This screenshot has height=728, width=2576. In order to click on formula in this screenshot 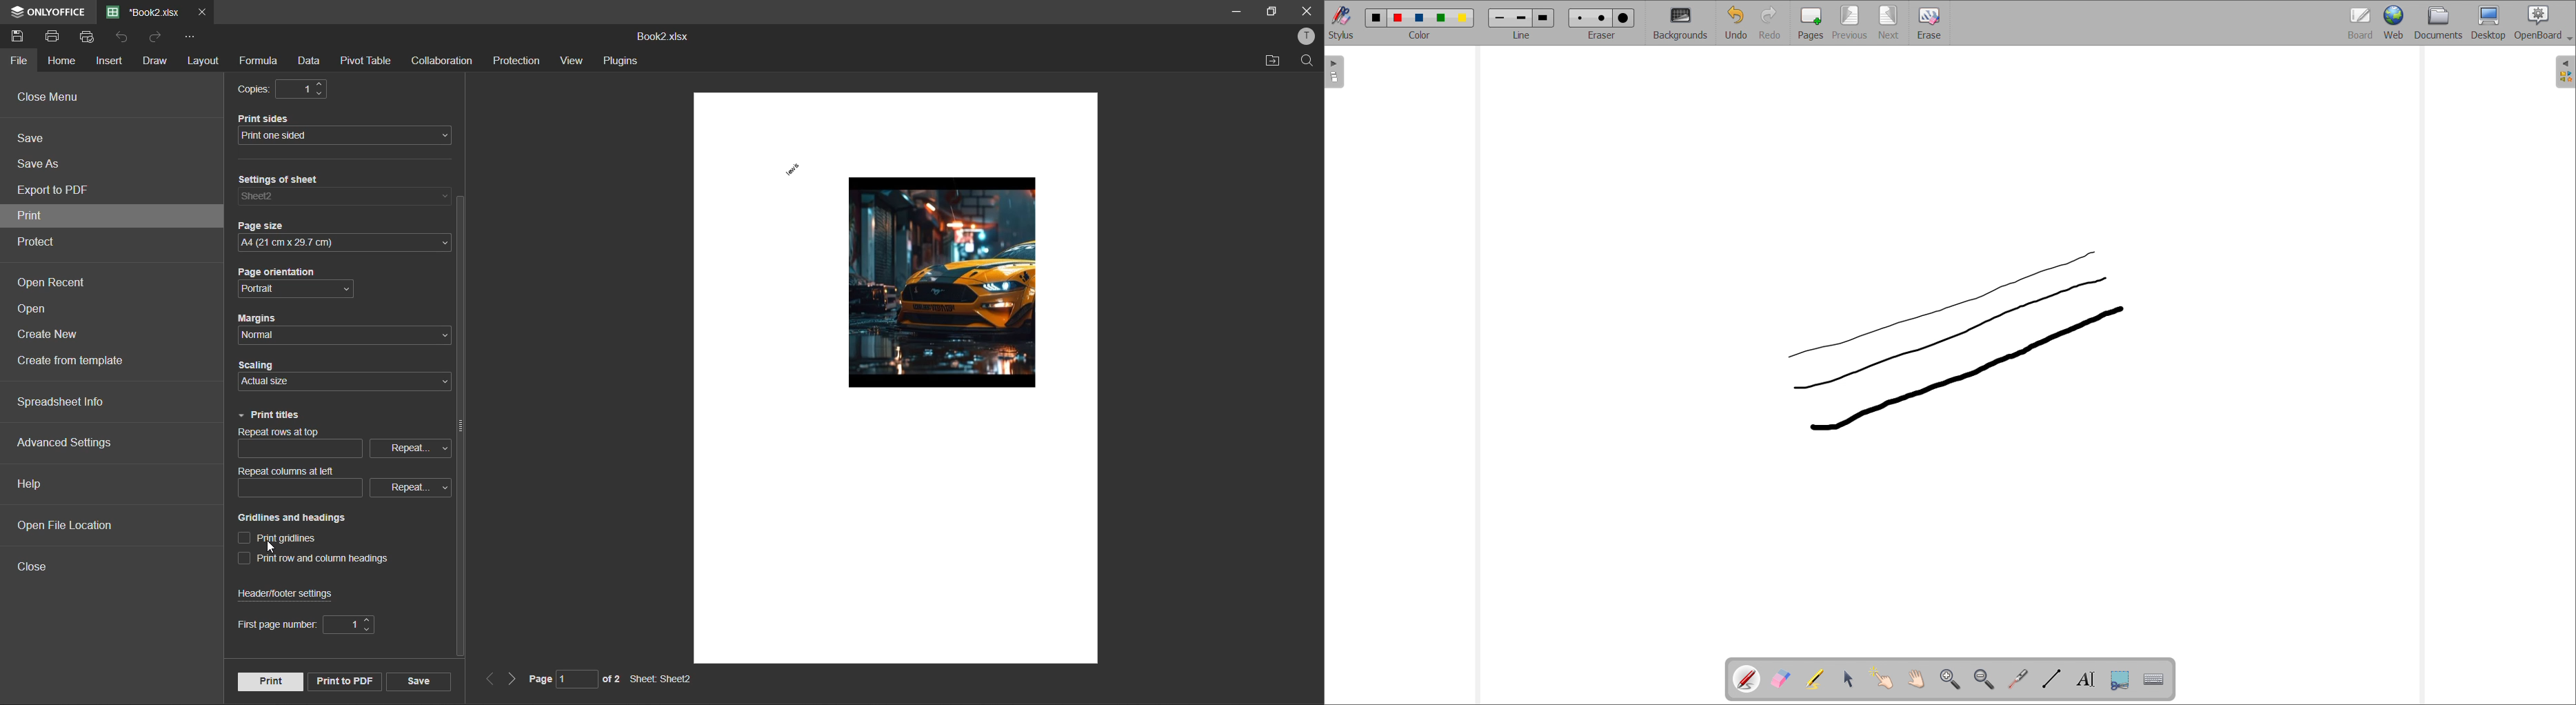, I will do `click(257, 61)`.